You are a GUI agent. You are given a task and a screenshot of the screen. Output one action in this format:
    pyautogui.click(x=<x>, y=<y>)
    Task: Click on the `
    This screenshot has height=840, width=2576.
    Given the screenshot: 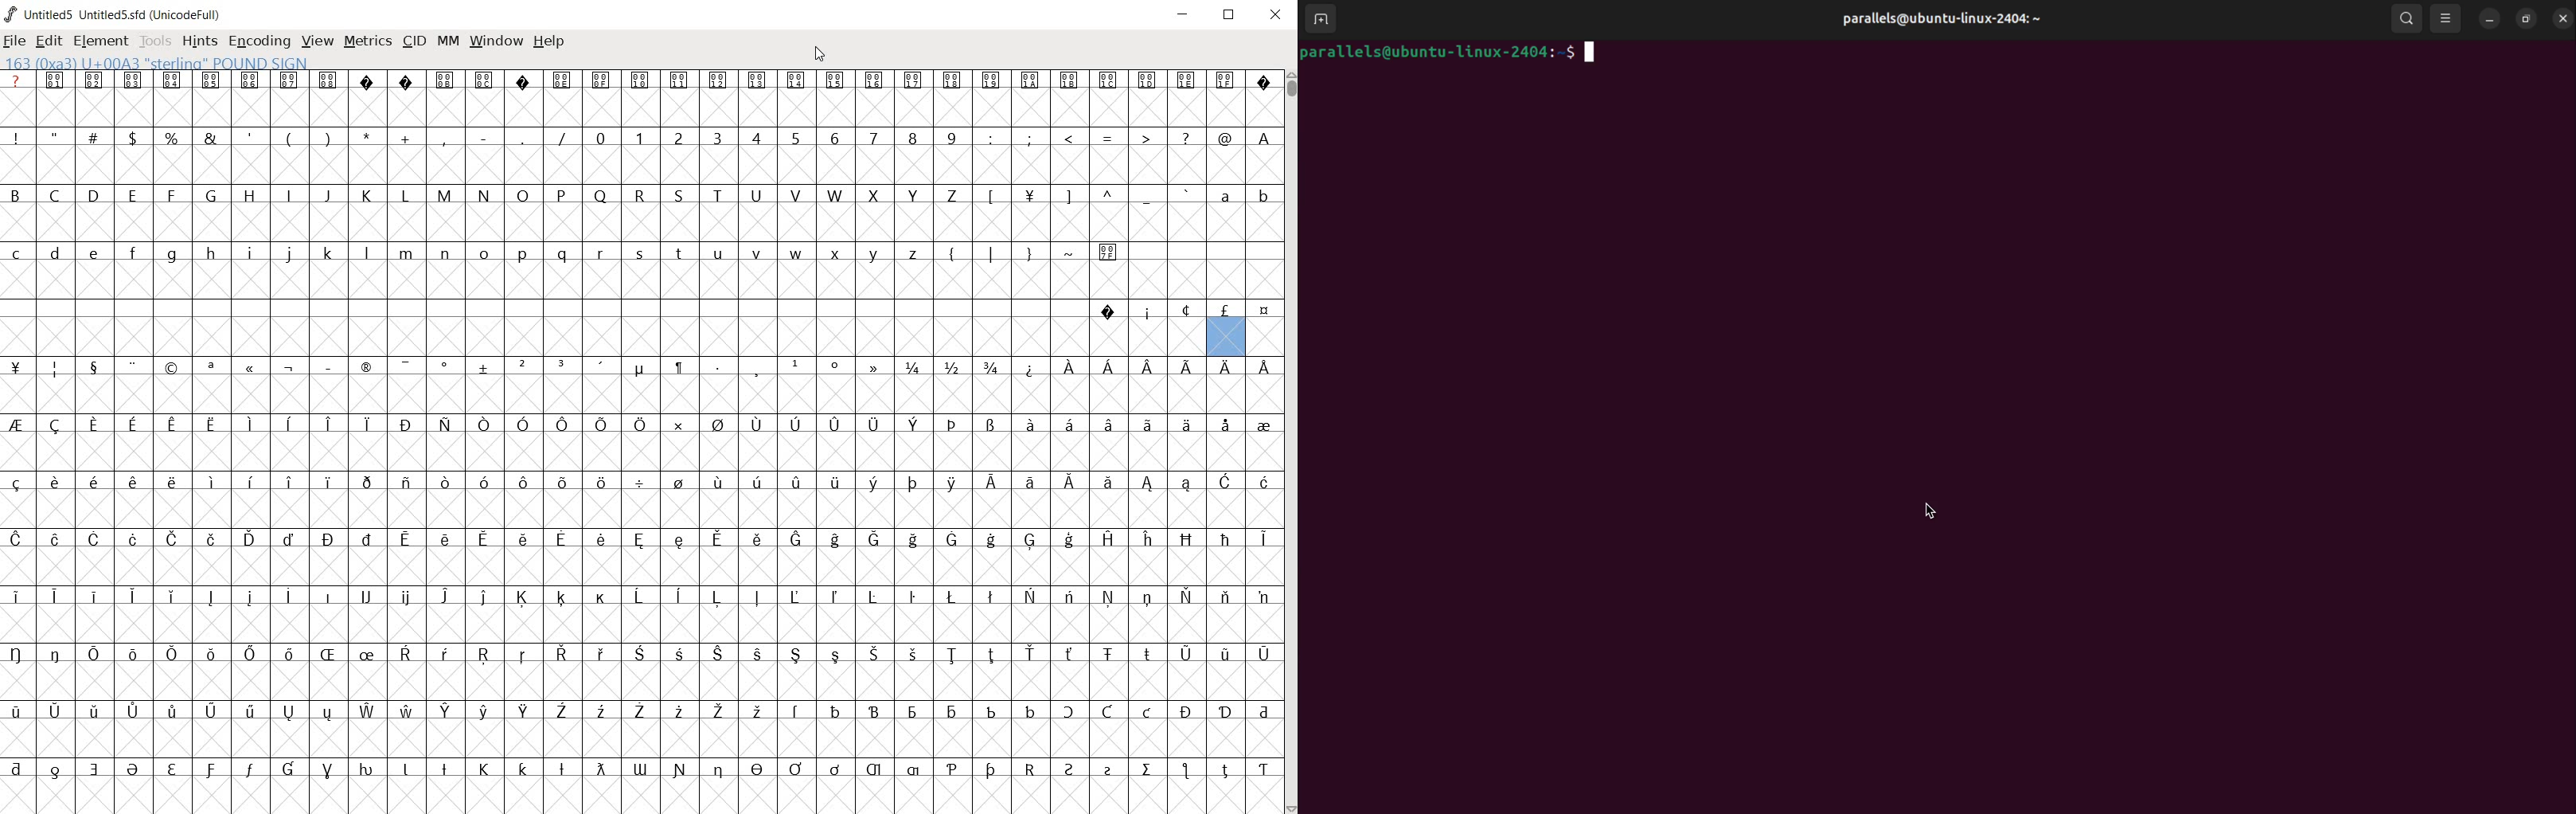 What is the action you would take?
    pyautogui.click(x=1185, y=195)
    